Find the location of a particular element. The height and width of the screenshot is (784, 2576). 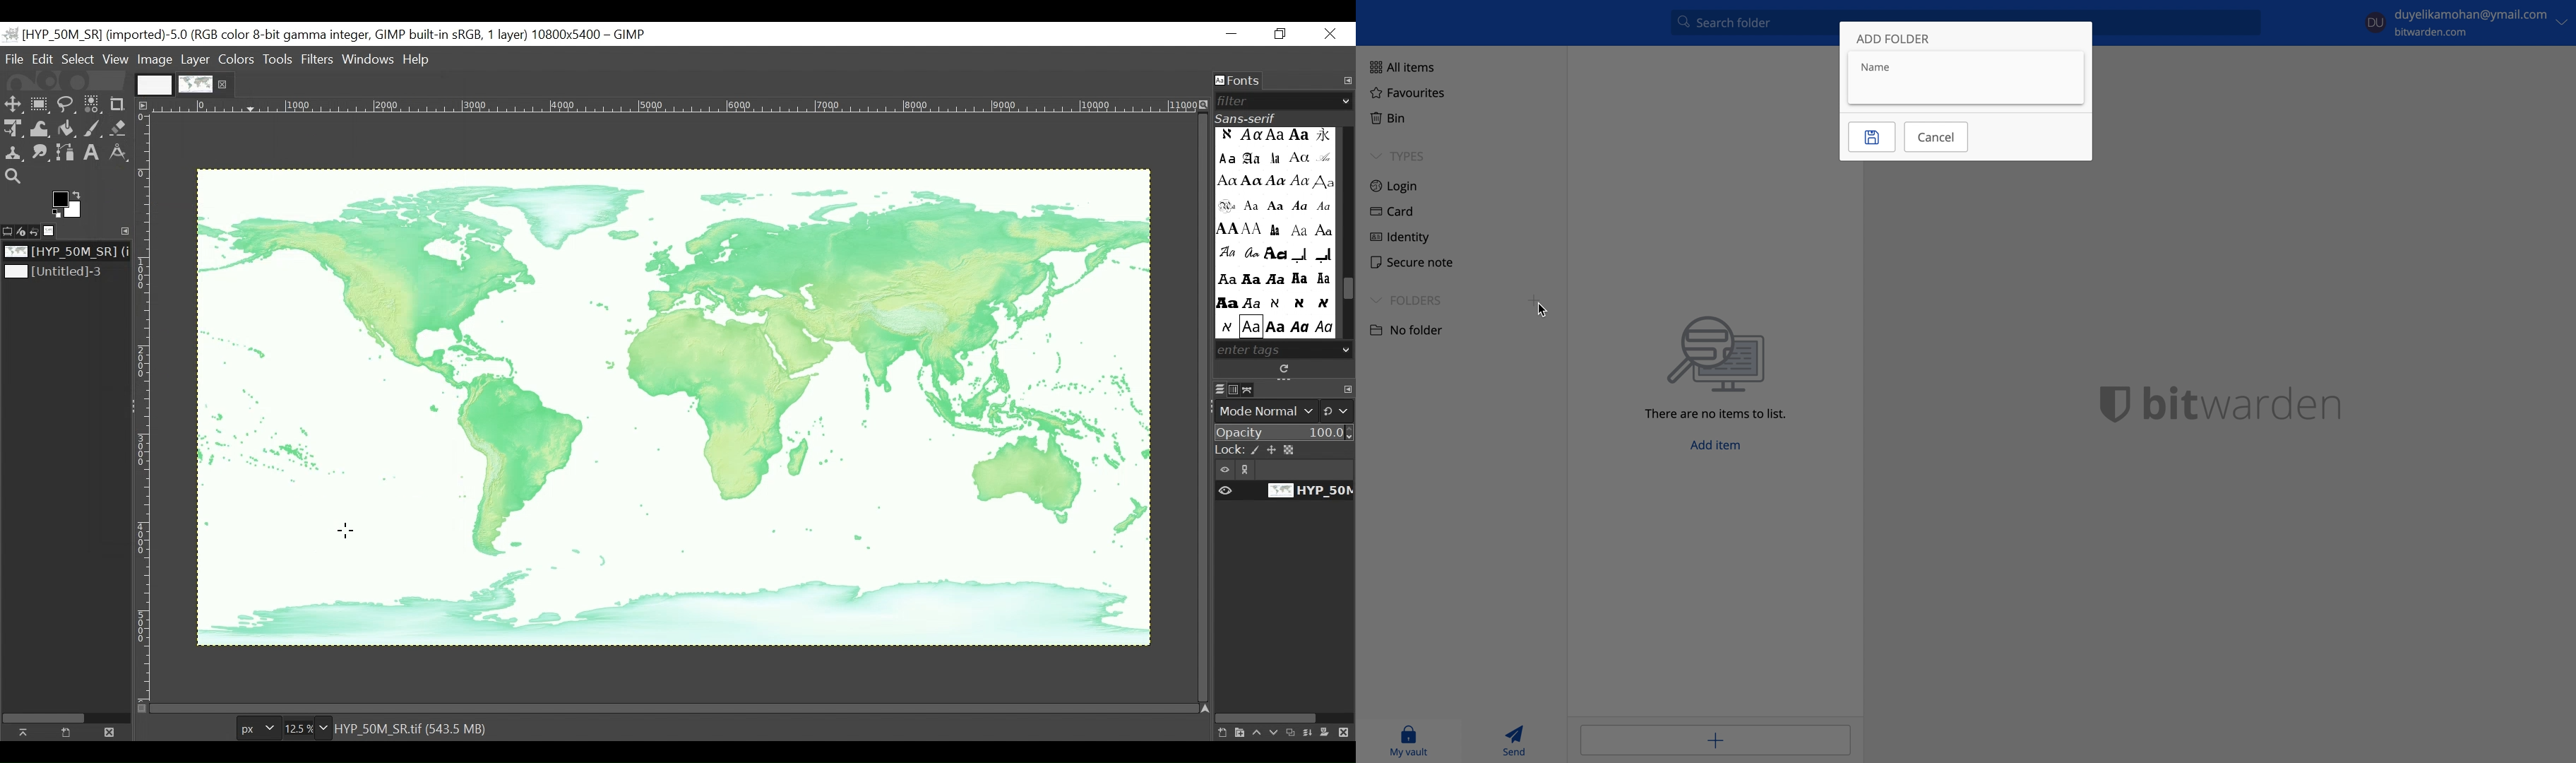

no items to list is located at coordinates (1722, 368).